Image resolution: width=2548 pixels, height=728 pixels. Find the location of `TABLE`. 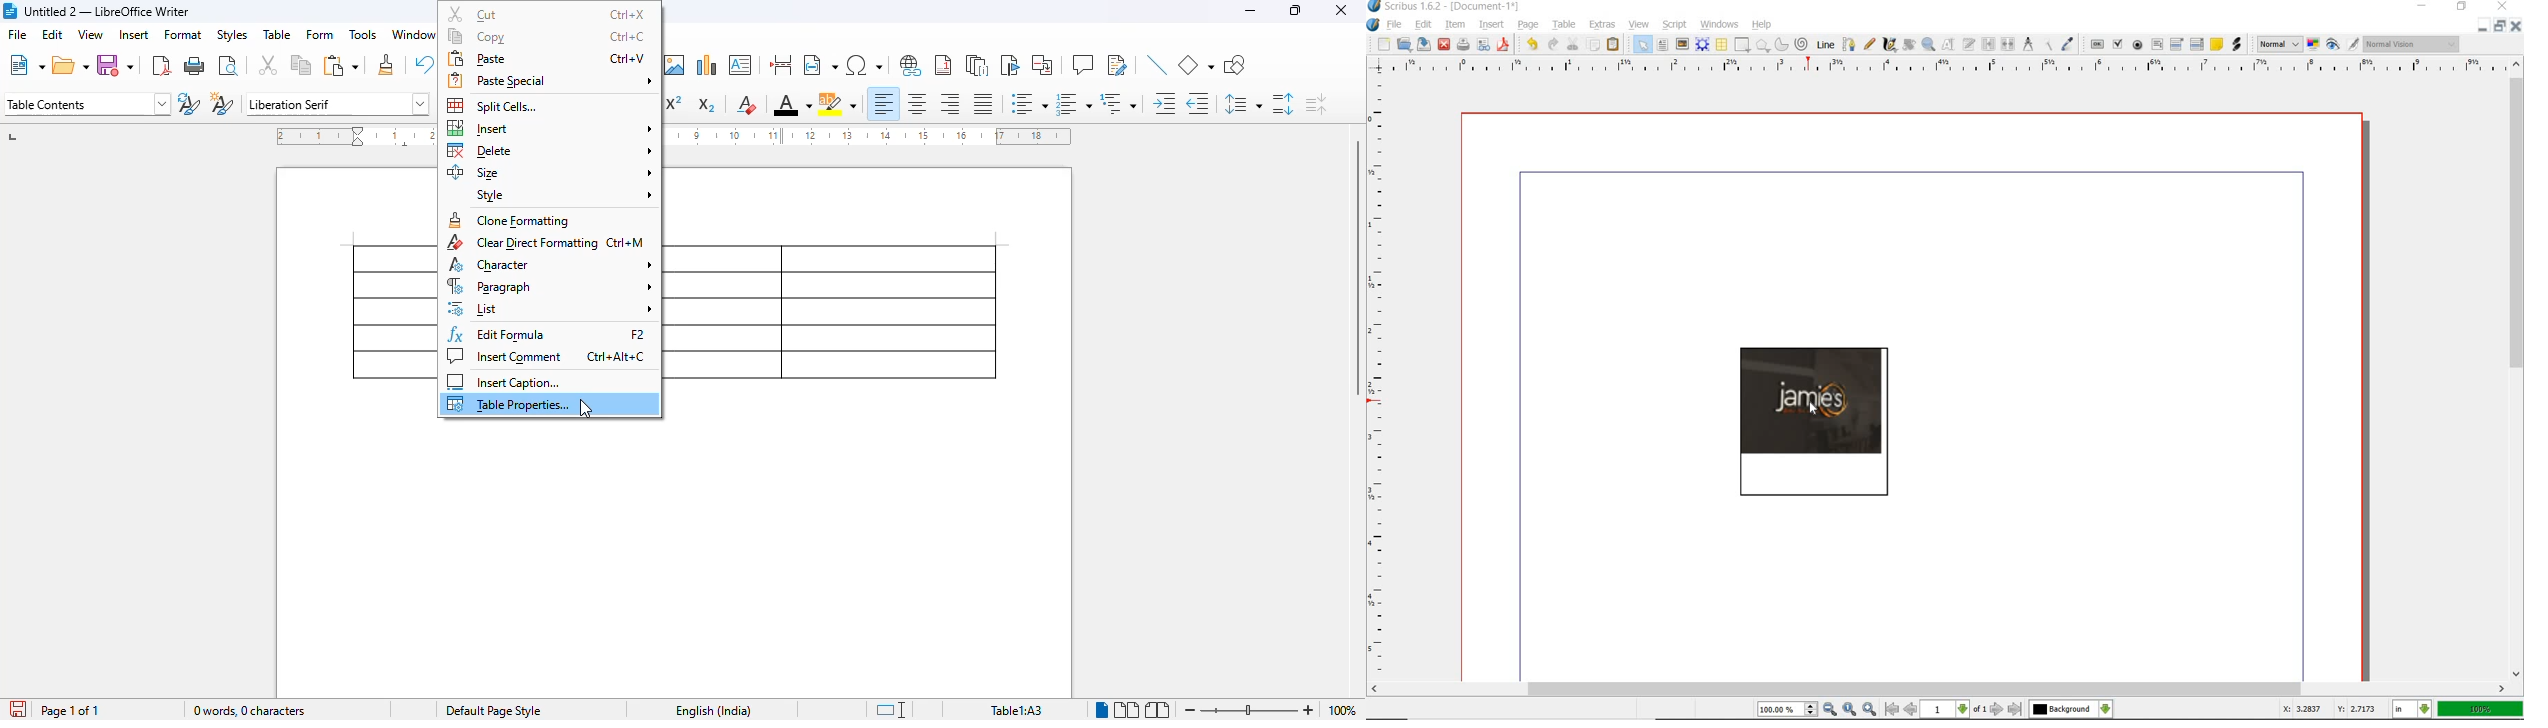

TABLE is located at coordinates (1721, 45).